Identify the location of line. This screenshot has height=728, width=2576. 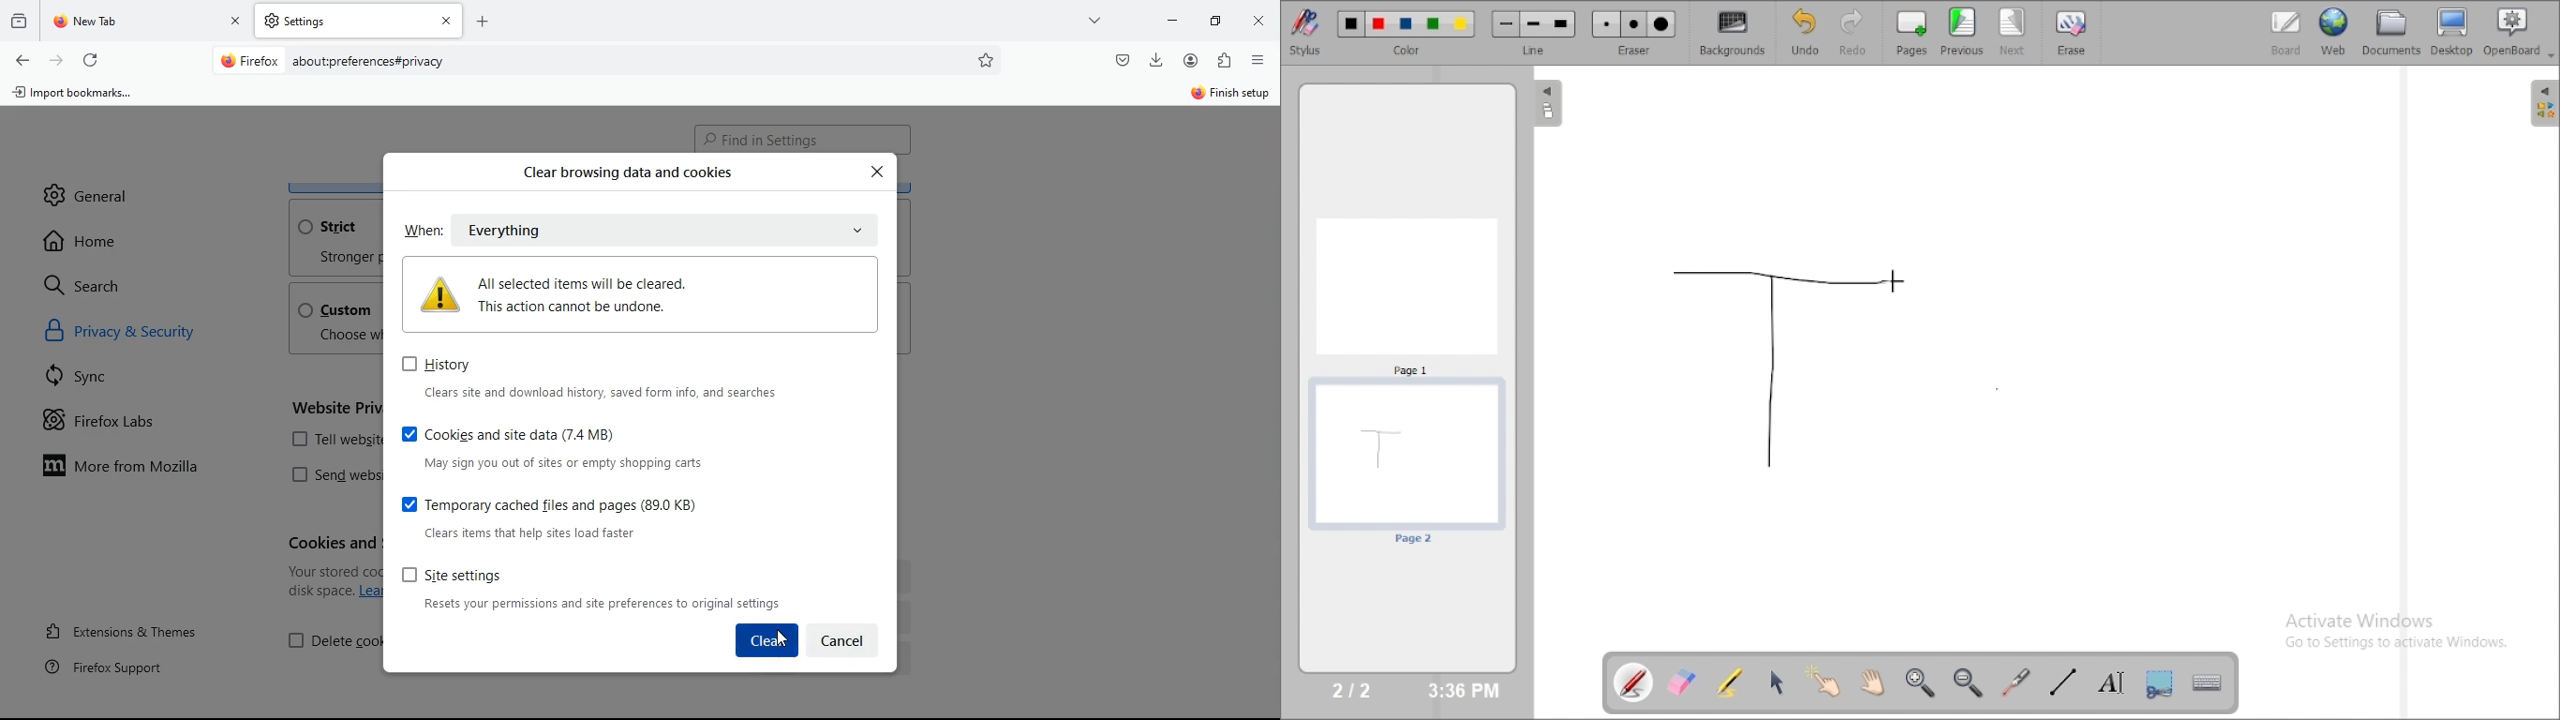
(1536, 50).